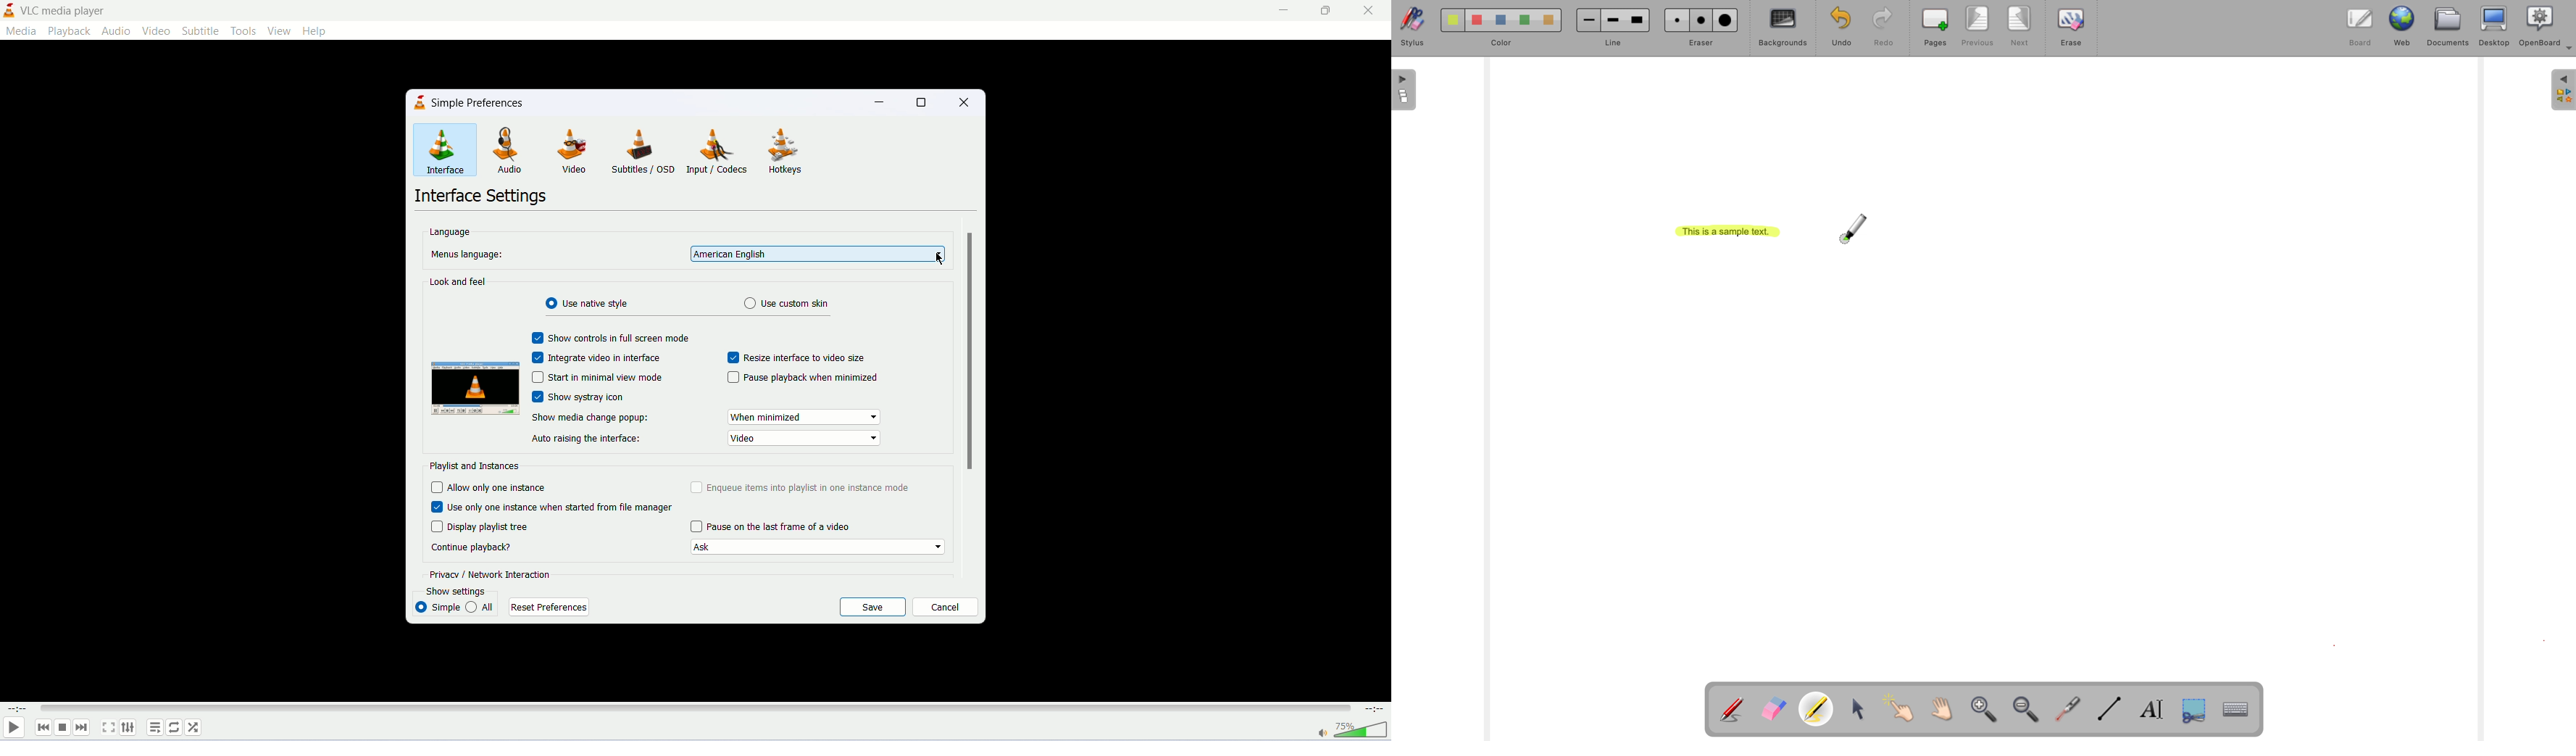 This screenshot has width=2576, height=756. I want to click on all, so click(483, 607).